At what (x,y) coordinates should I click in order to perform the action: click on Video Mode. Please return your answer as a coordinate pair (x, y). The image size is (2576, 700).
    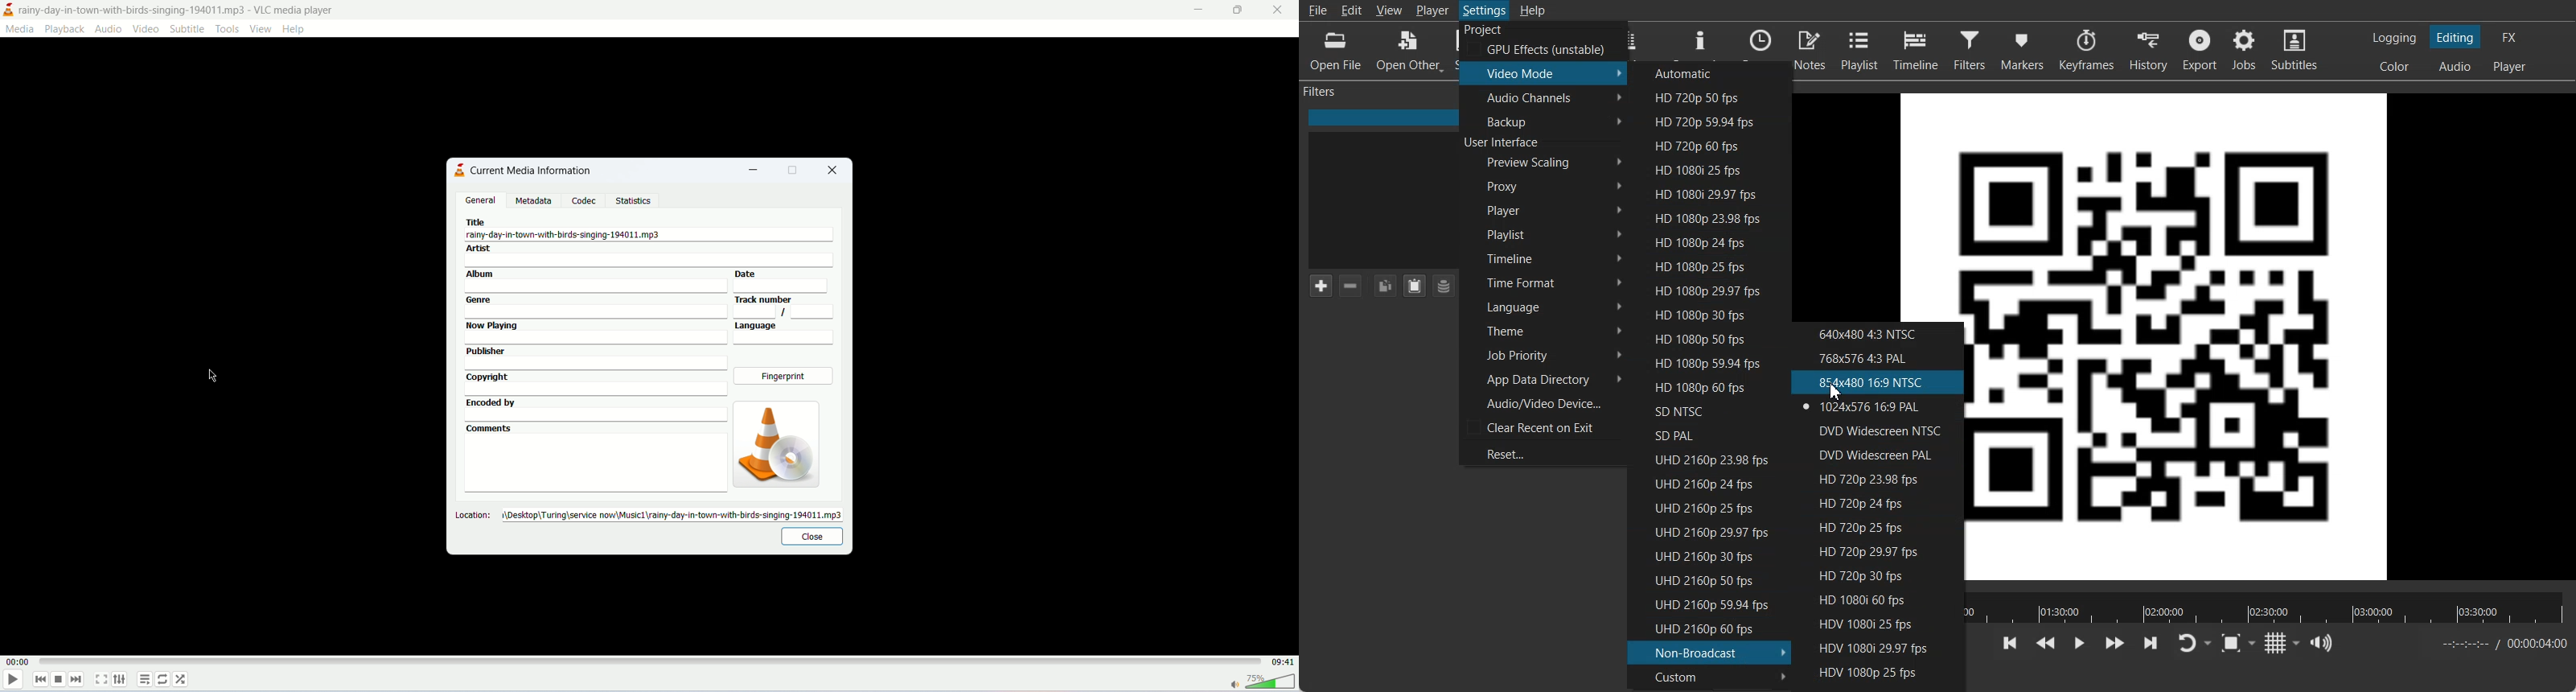
    Looking at the image, I should click on (1544, 72).